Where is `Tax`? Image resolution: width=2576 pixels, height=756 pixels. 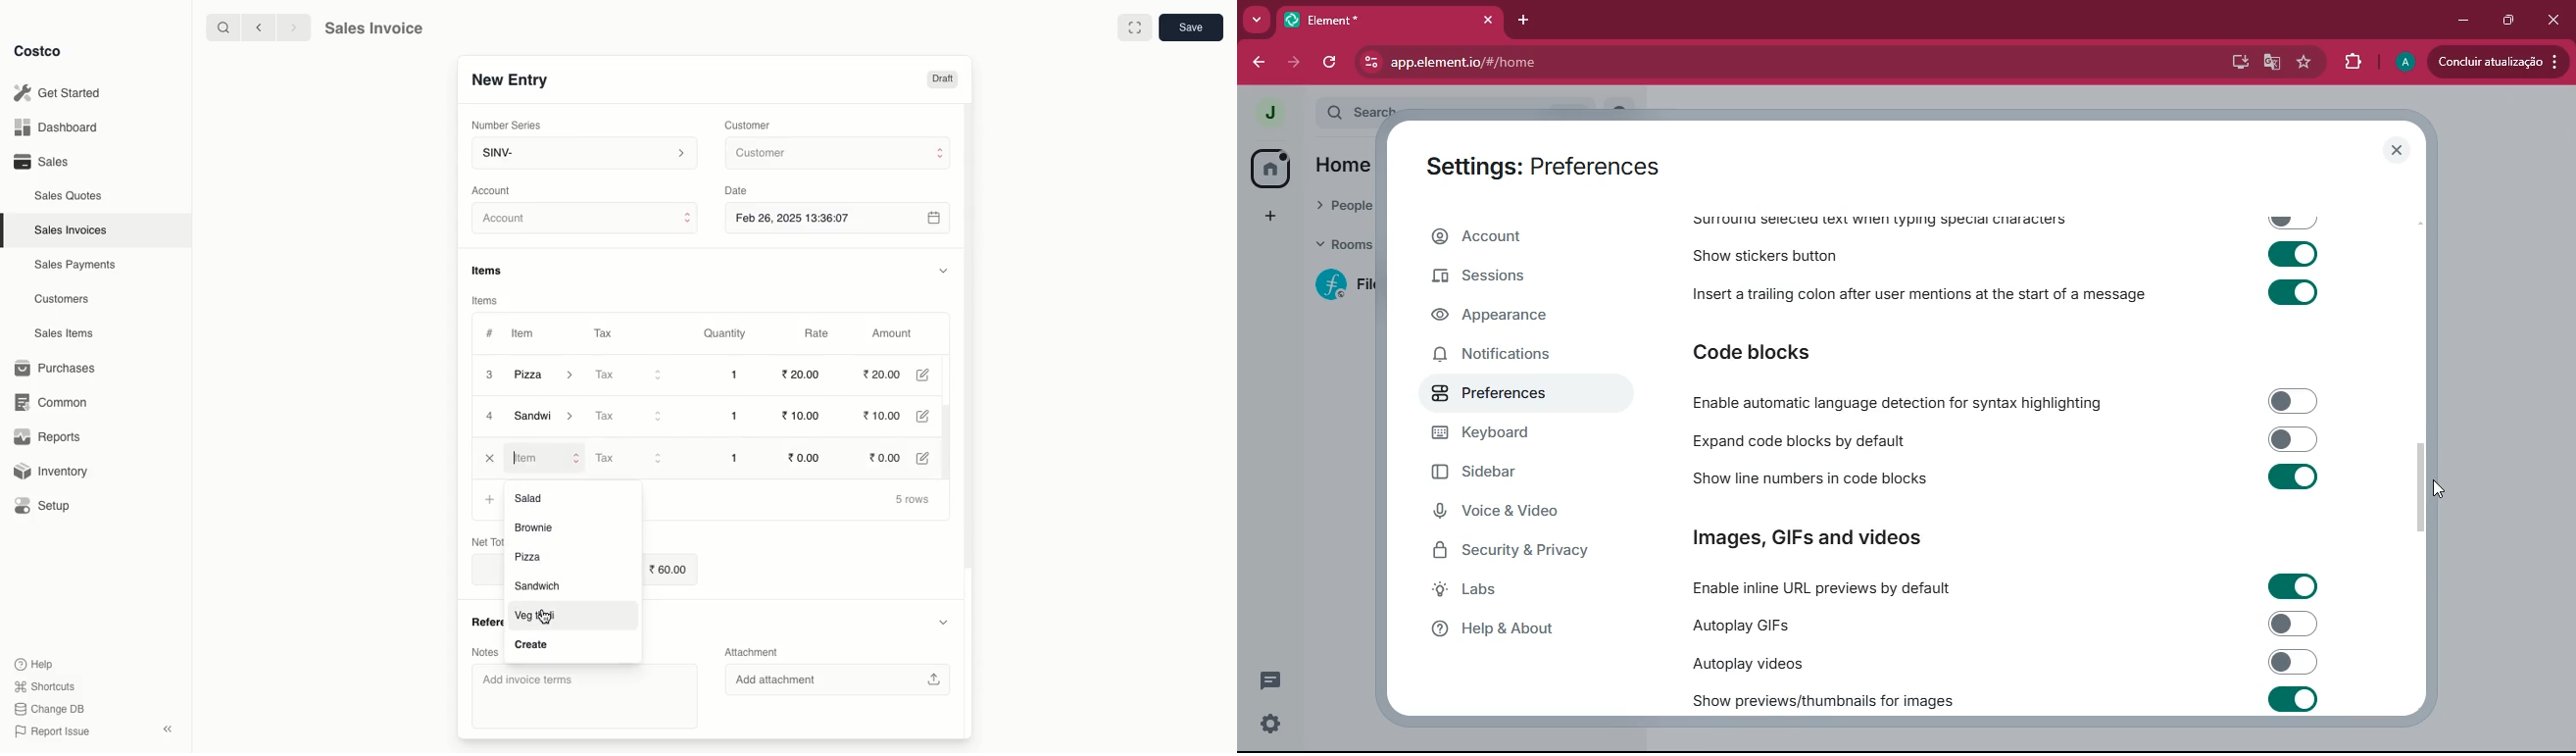 Tax is located at coordinates (602, 330).